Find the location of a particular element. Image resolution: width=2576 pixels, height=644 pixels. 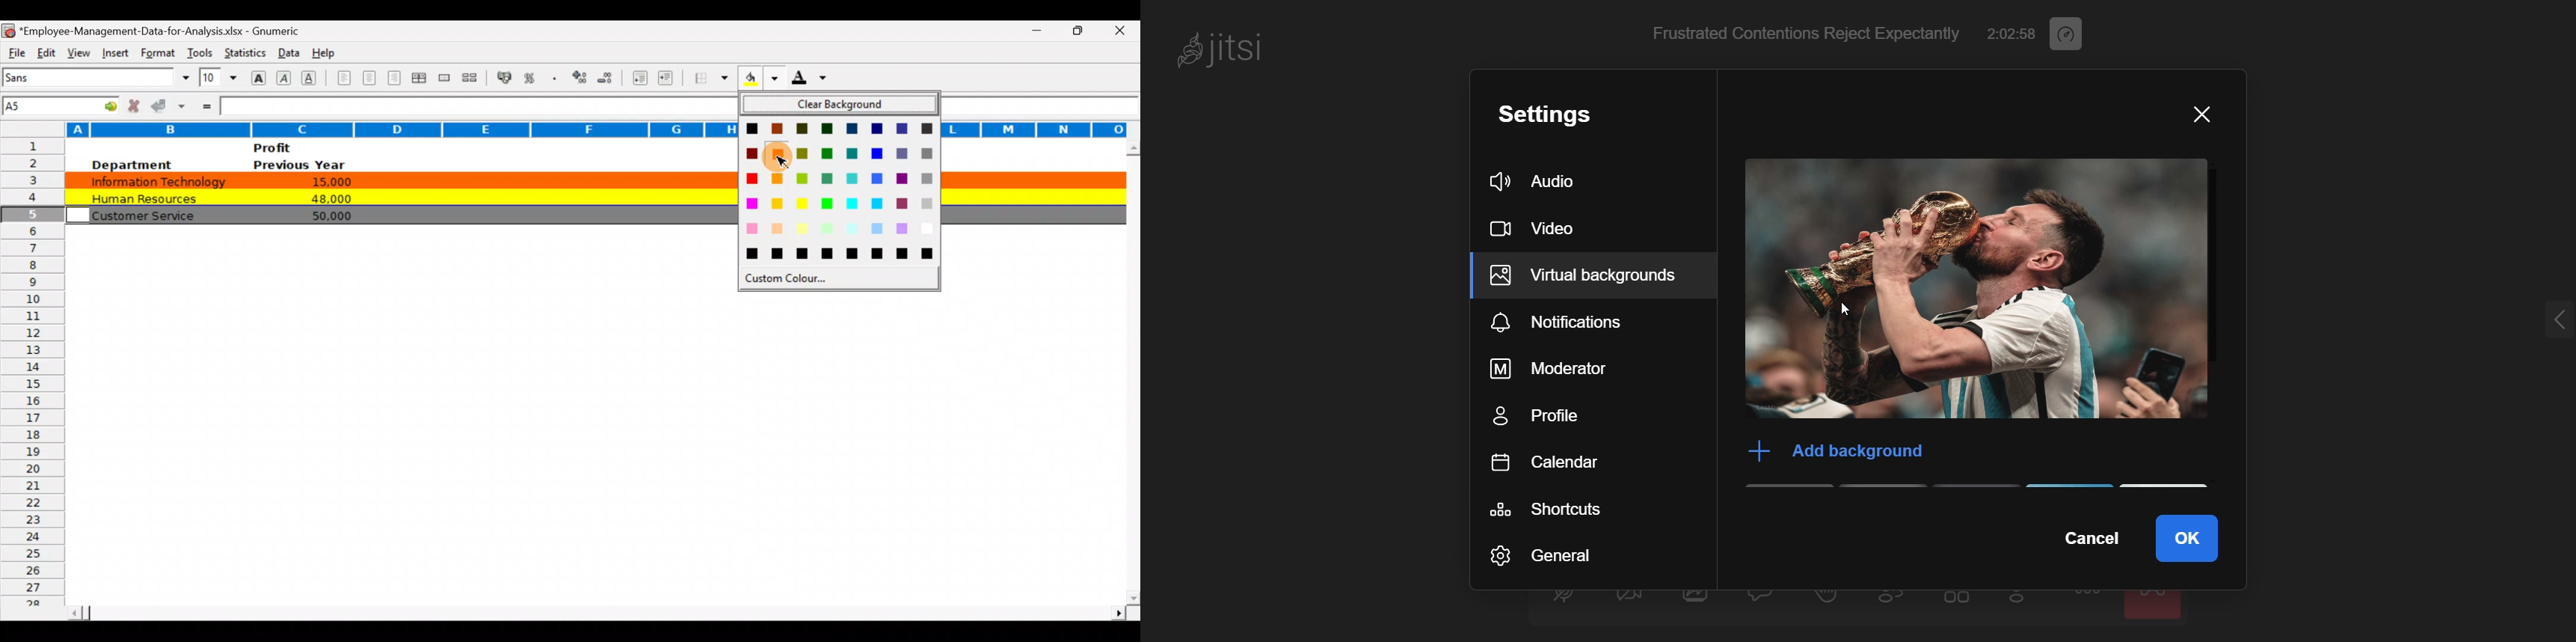

Foreground is located at coordinates (813, 81).